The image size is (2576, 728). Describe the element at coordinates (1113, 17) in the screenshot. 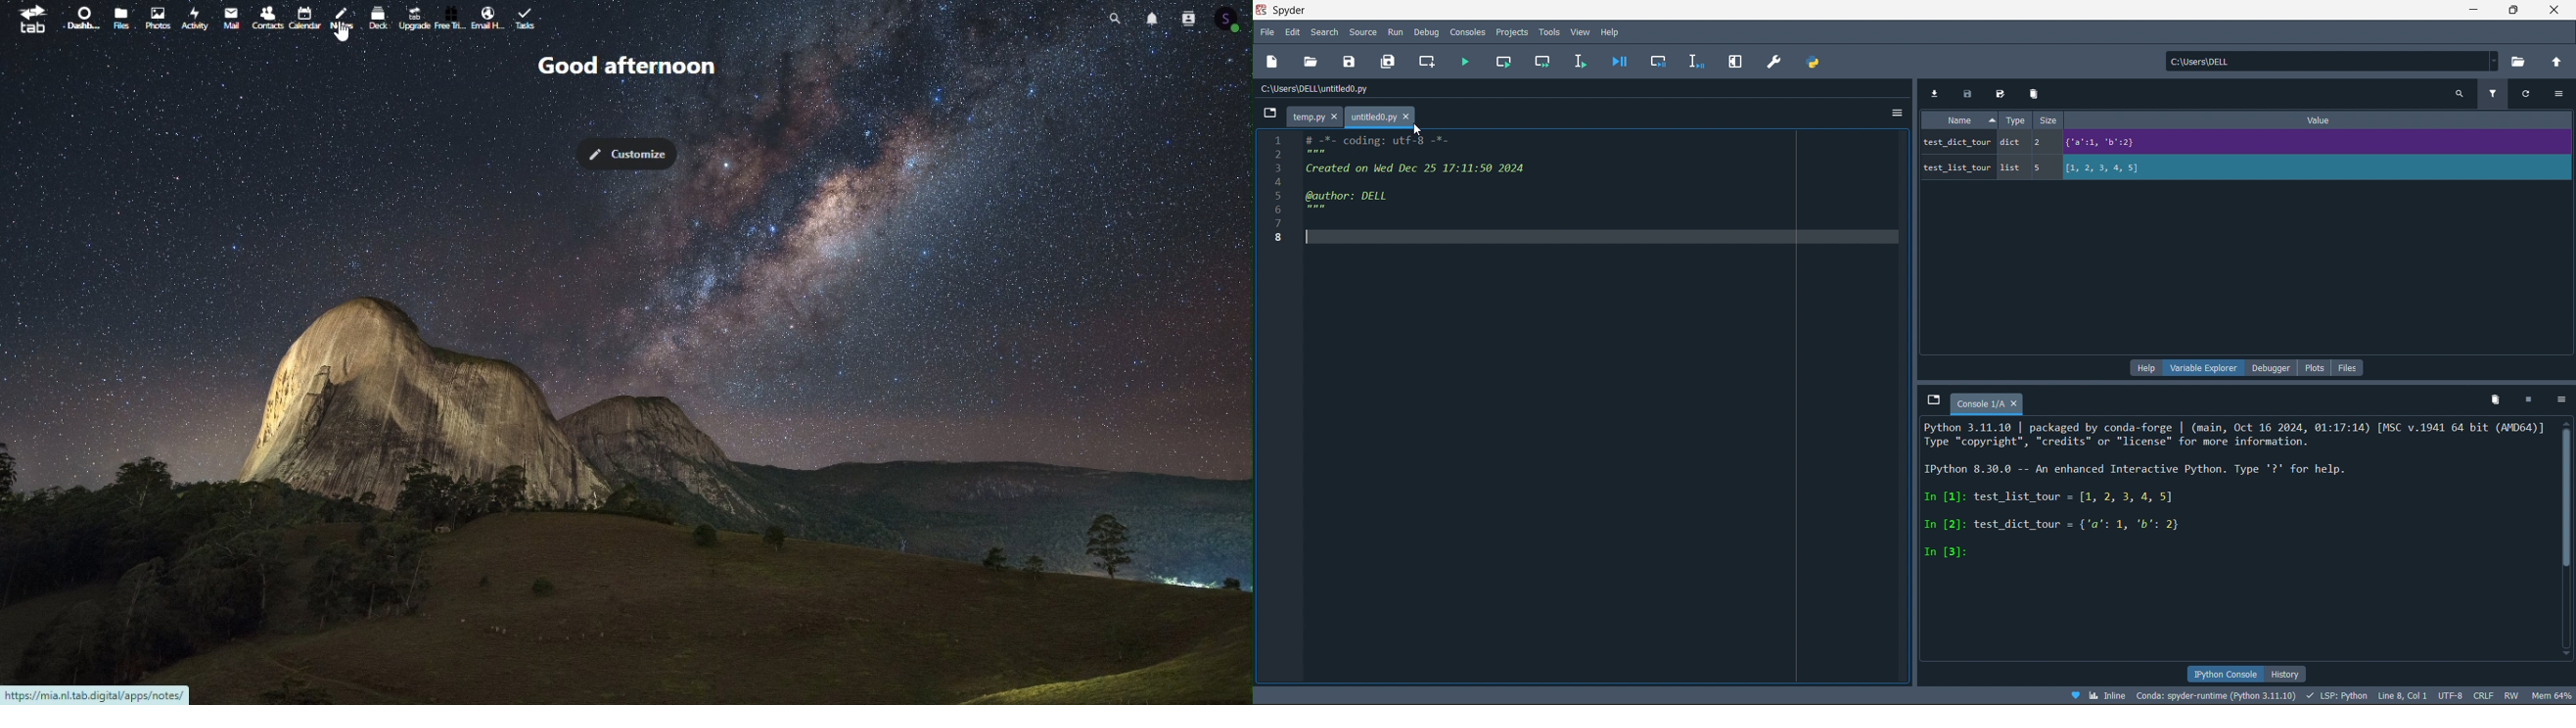

I see `Search bar` at that location.